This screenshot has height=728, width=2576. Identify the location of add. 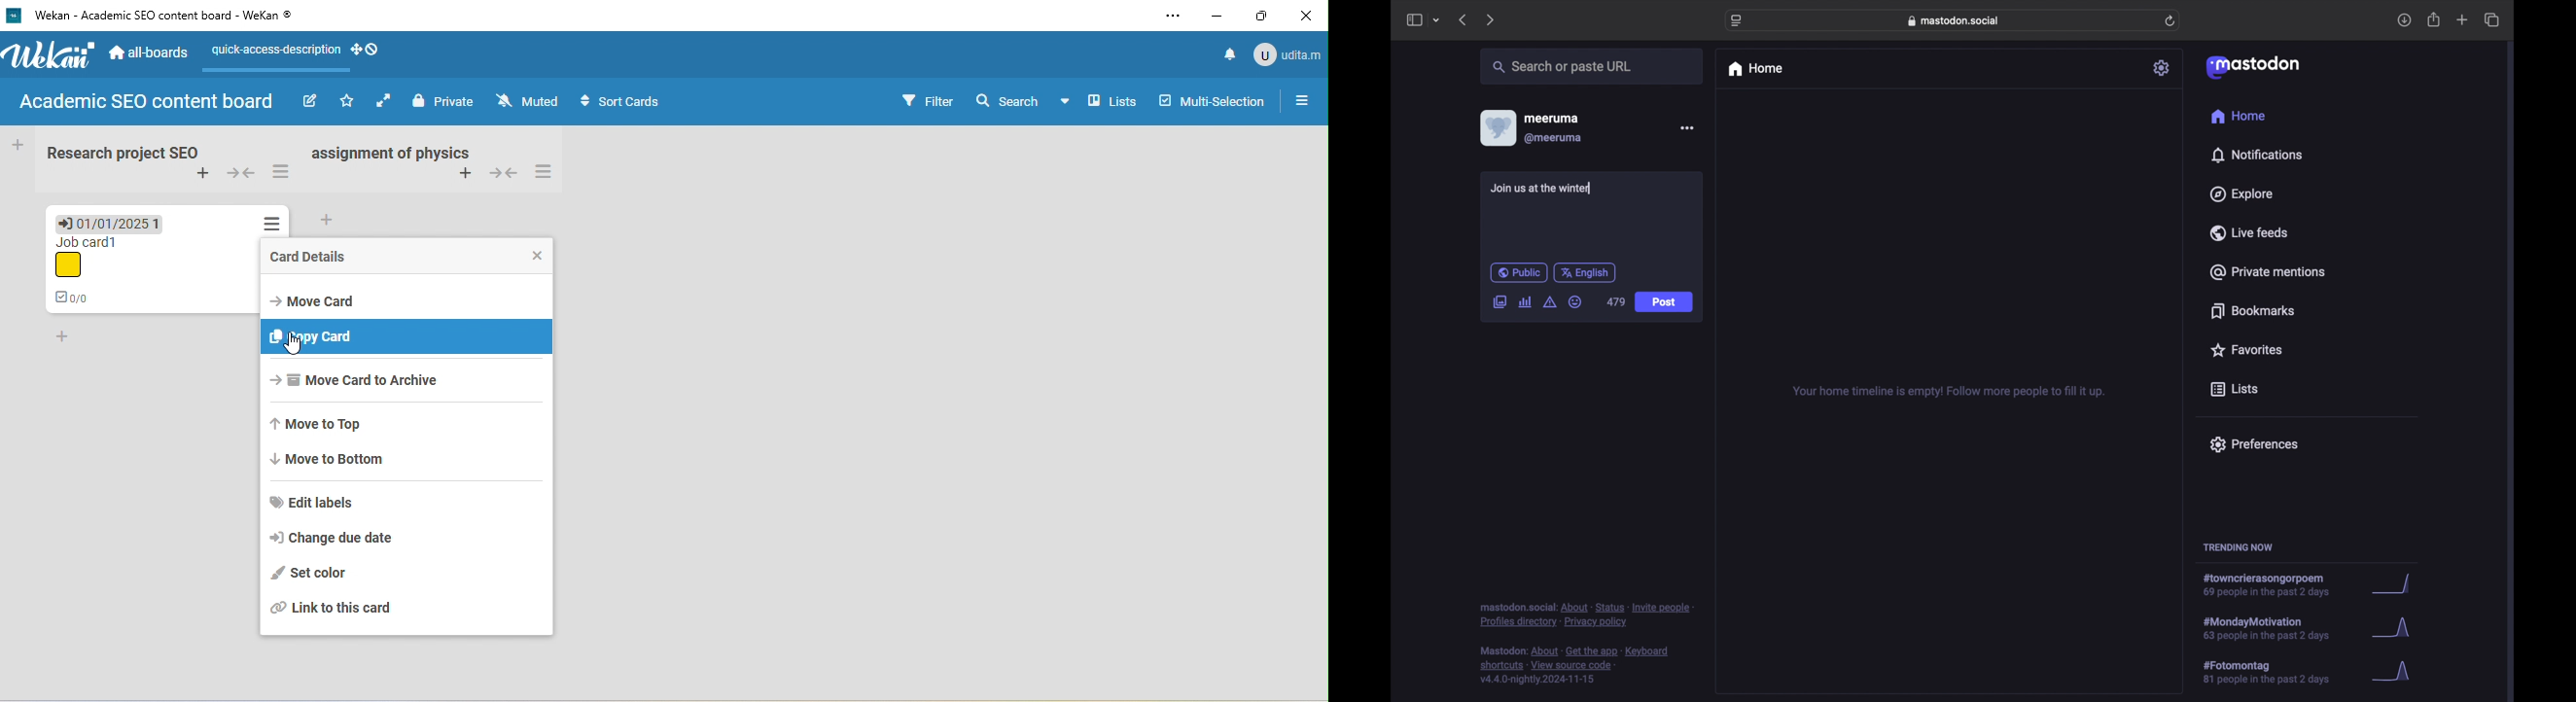
(335, 218).